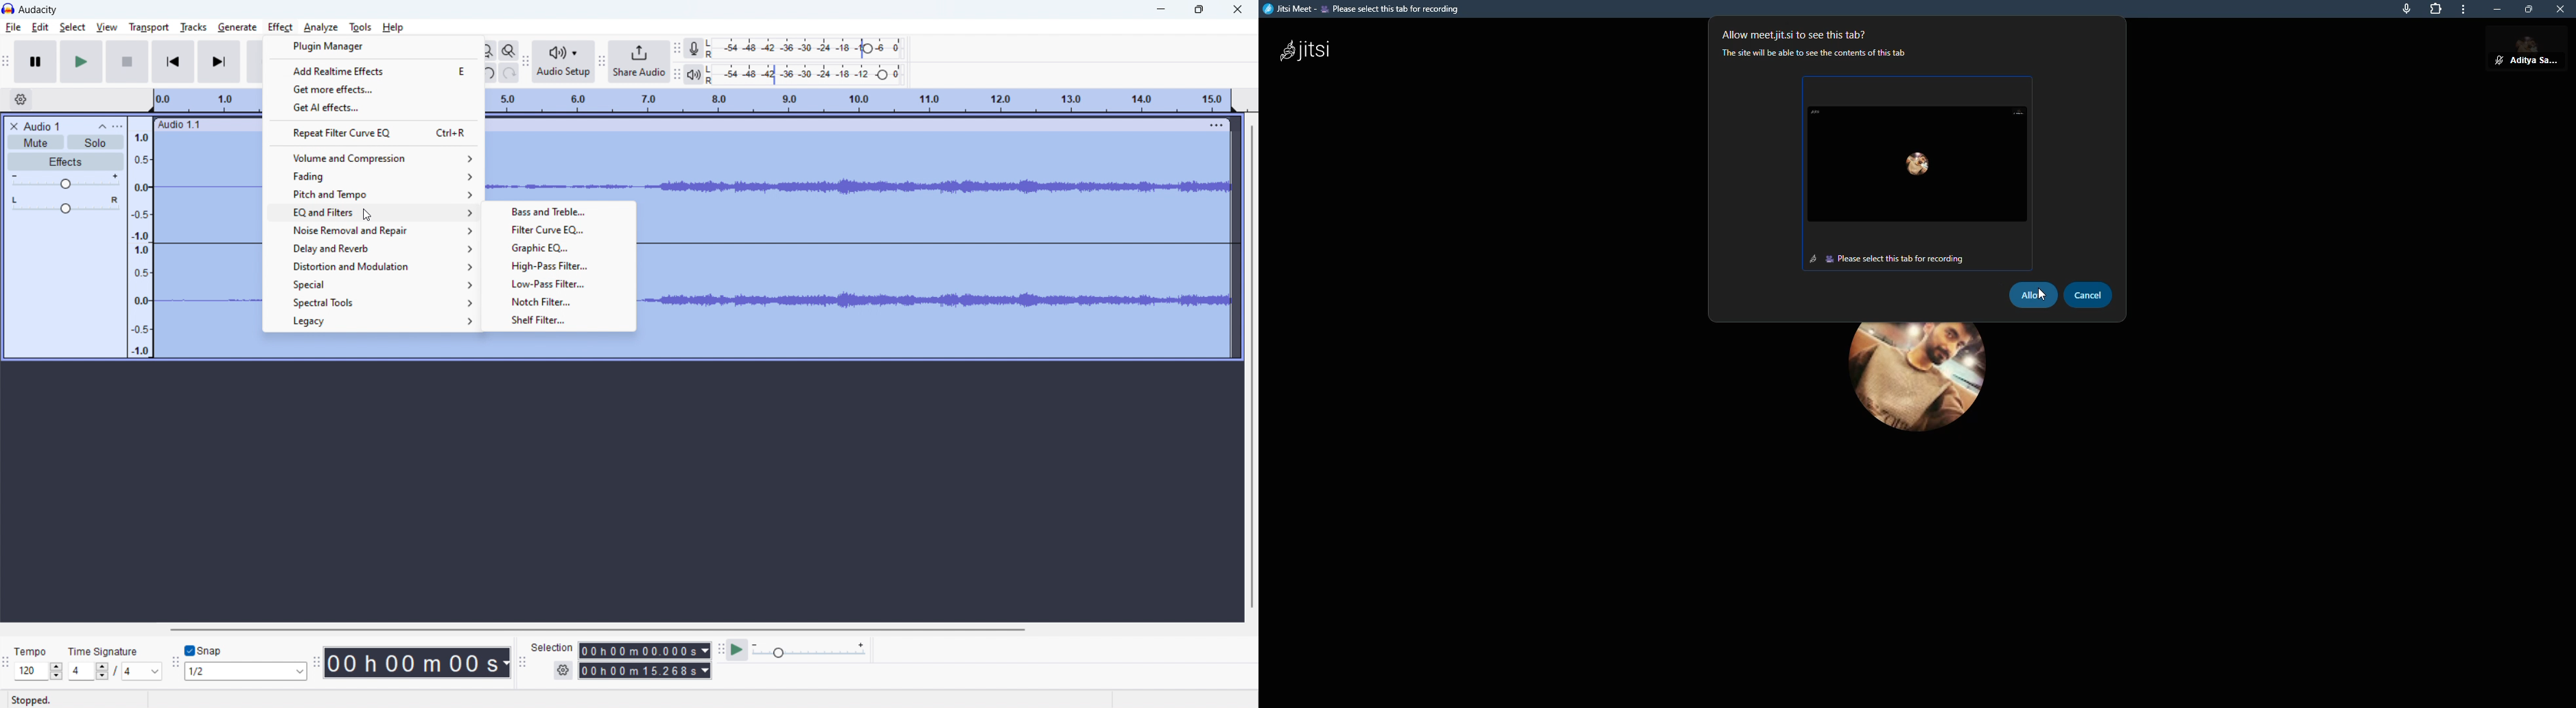 This screenshot has height=728, width=2576. I want to click on selection toolbar, so click(521, 661).